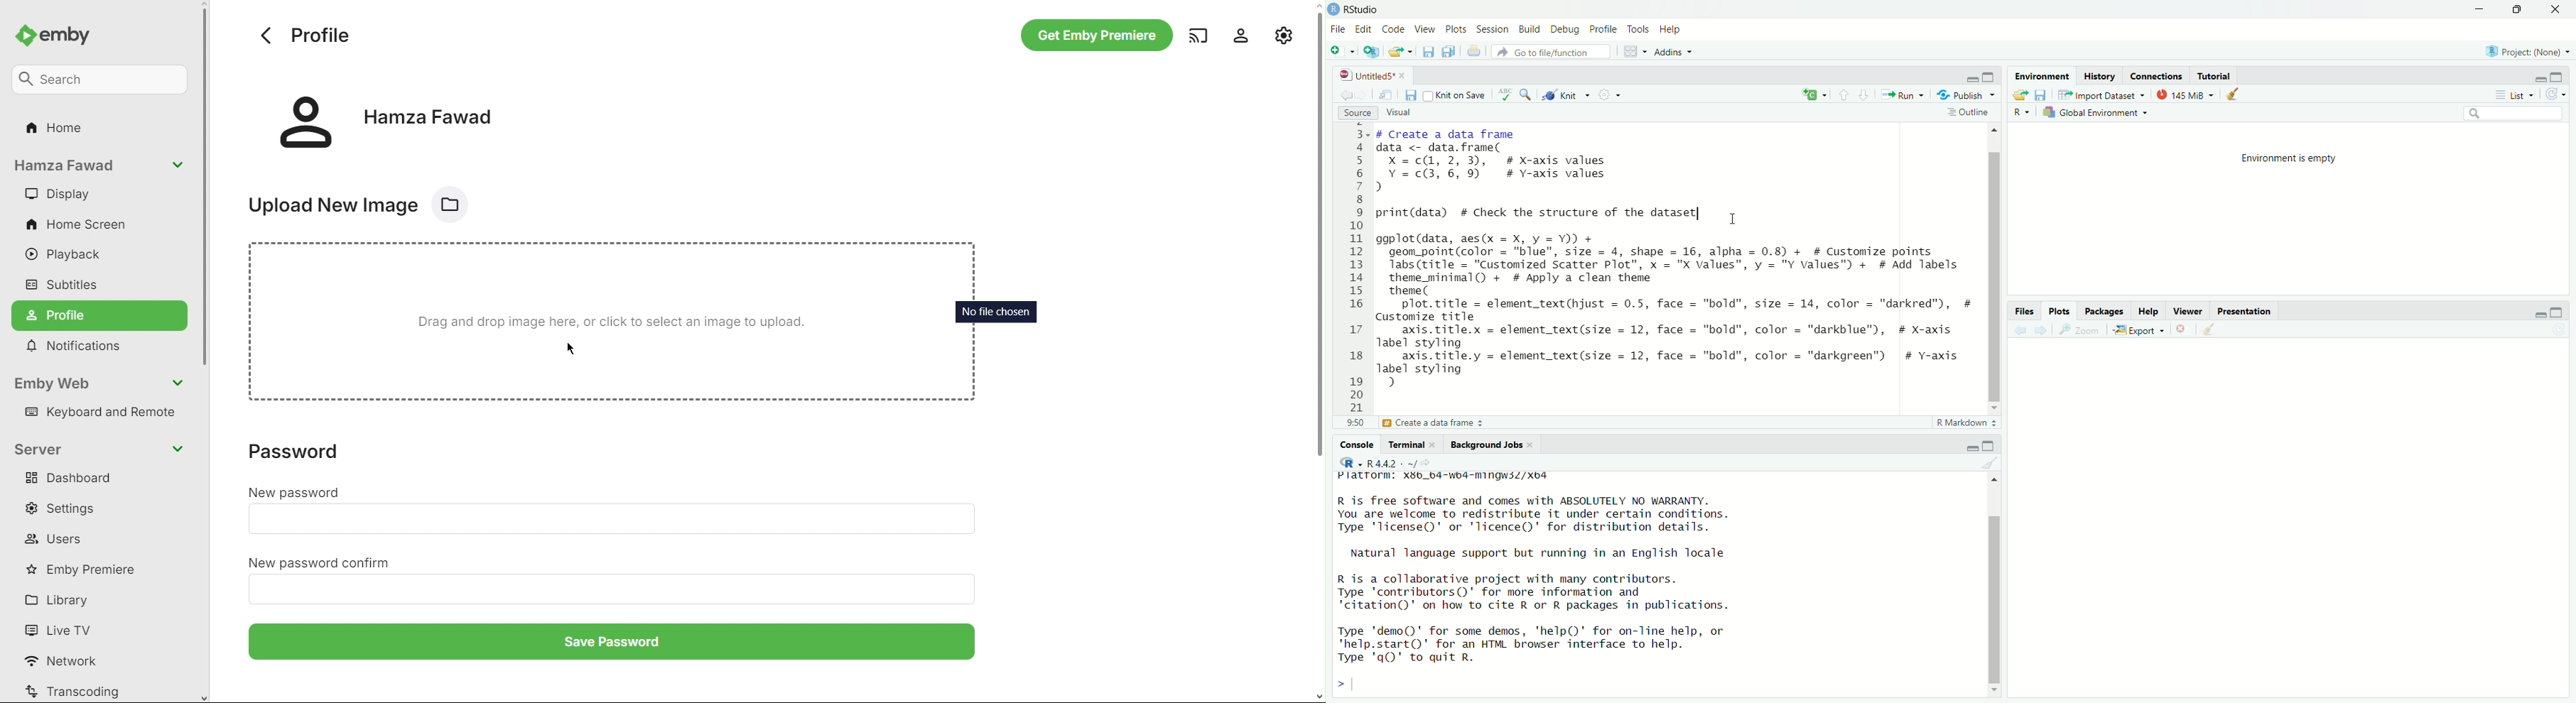  What do you see at coordinates (1396, 113) in the screenshot?
I see `Visual` at bounding box center [1396, 113].